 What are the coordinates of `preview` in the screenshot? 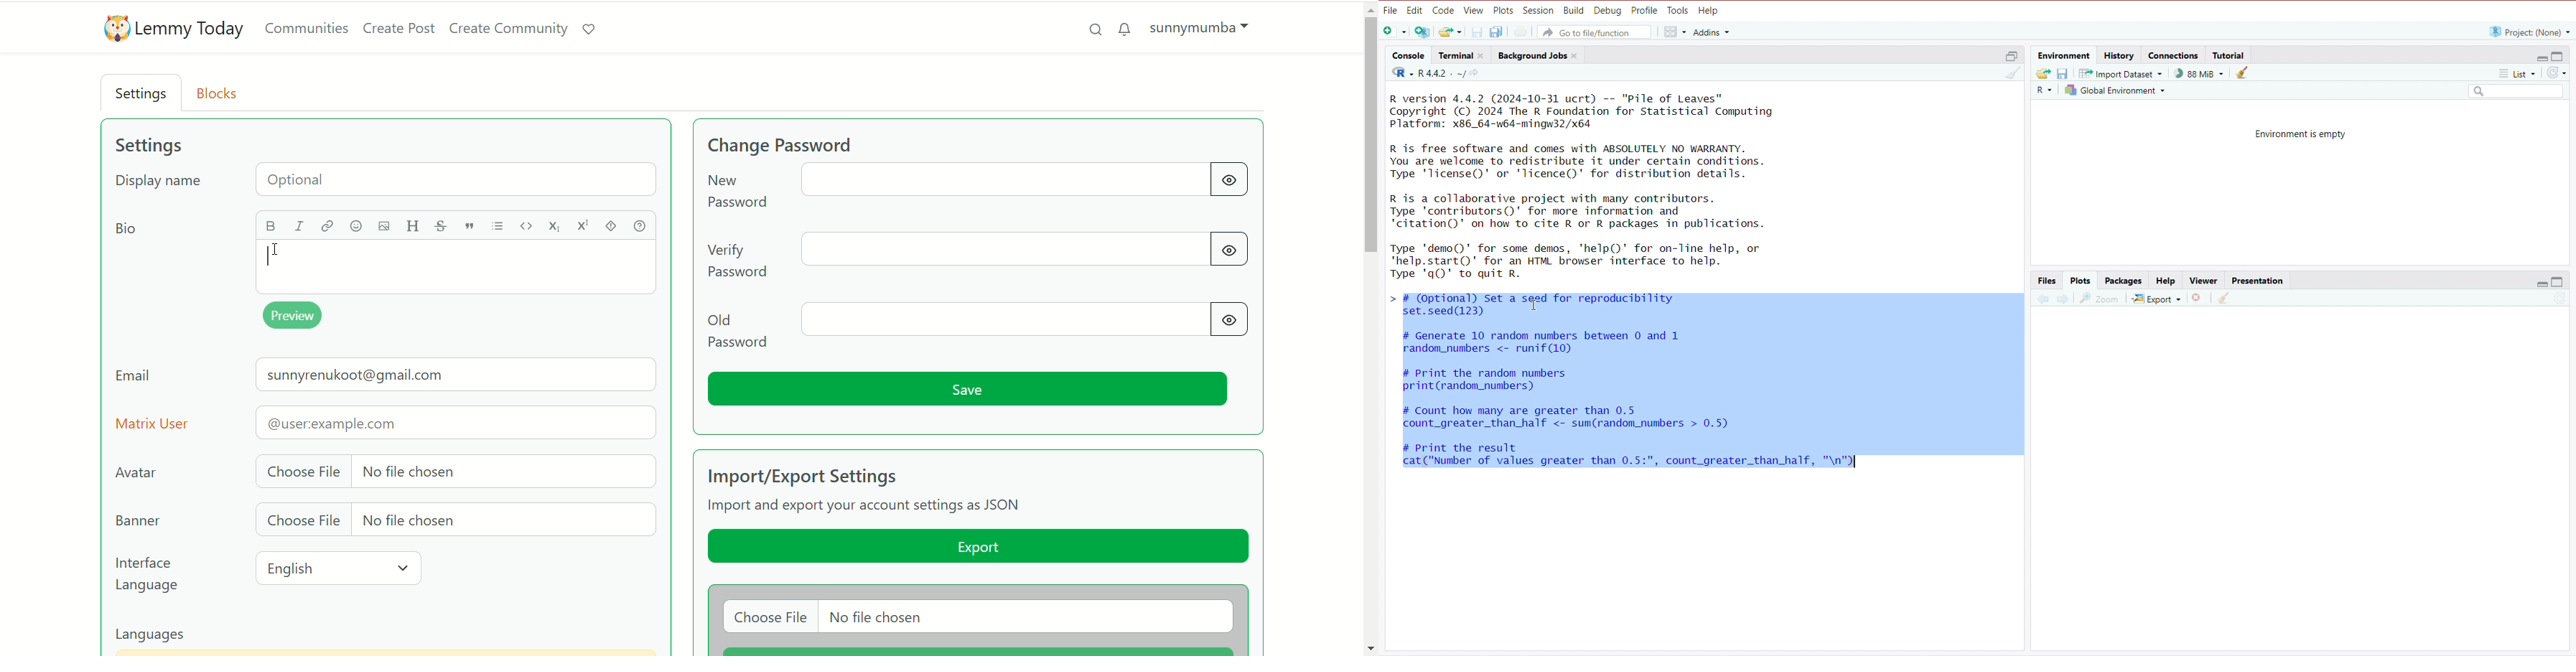 It's located at (297, 317).